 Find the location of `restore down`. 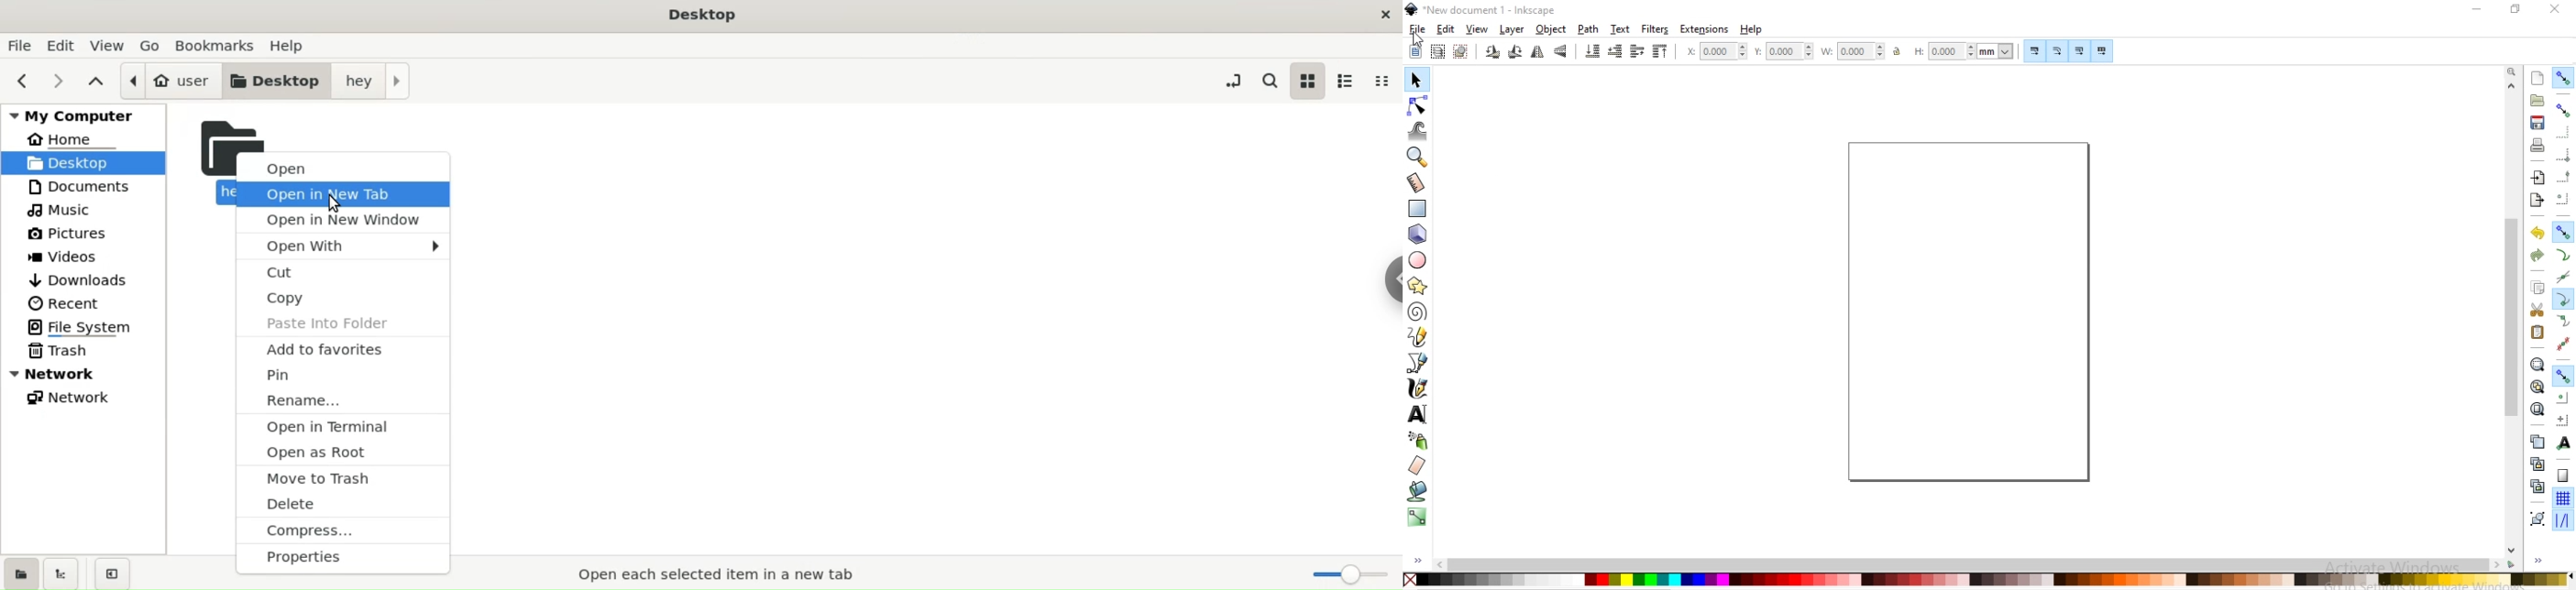

restore down is located at coordinates (2512, 8).